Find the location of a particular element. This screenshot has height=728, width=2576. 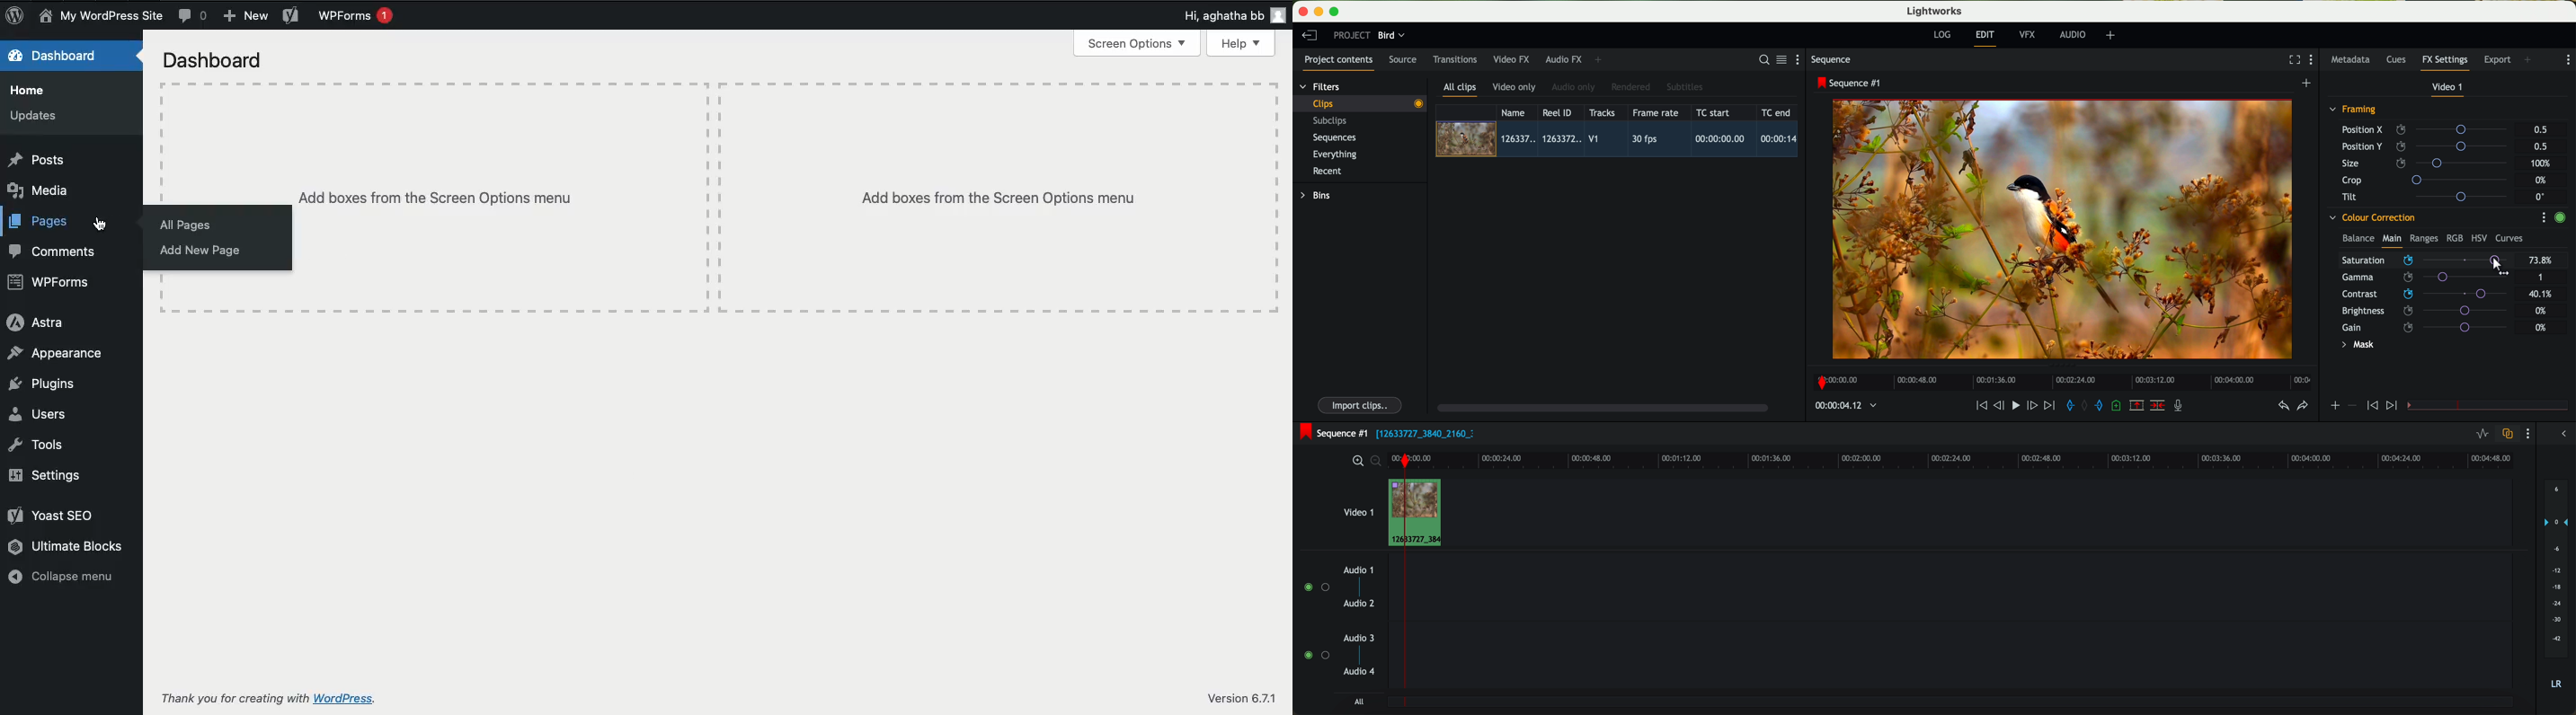

Pages is located at coordinates (40, 222).